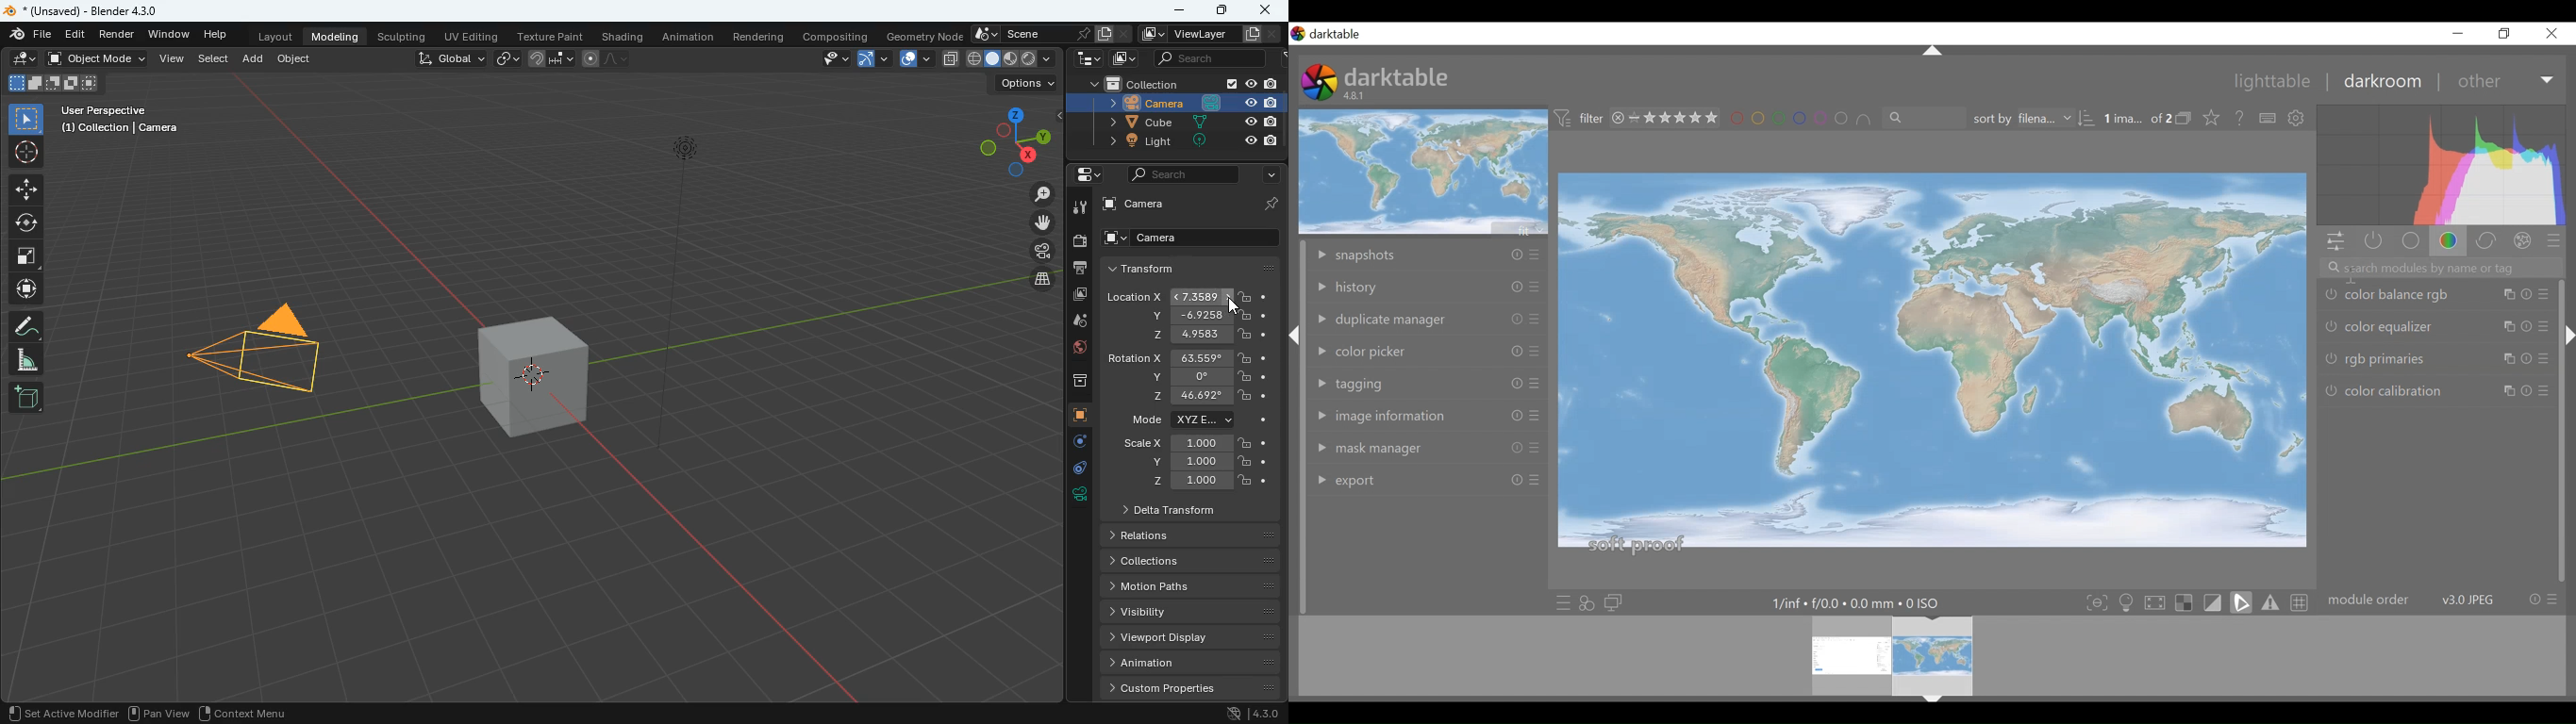 The image size is (2576, 728). What do you see at coordinates (1265, 11) in the screenshot?
I see `close` at bounding box center [1265, 11].